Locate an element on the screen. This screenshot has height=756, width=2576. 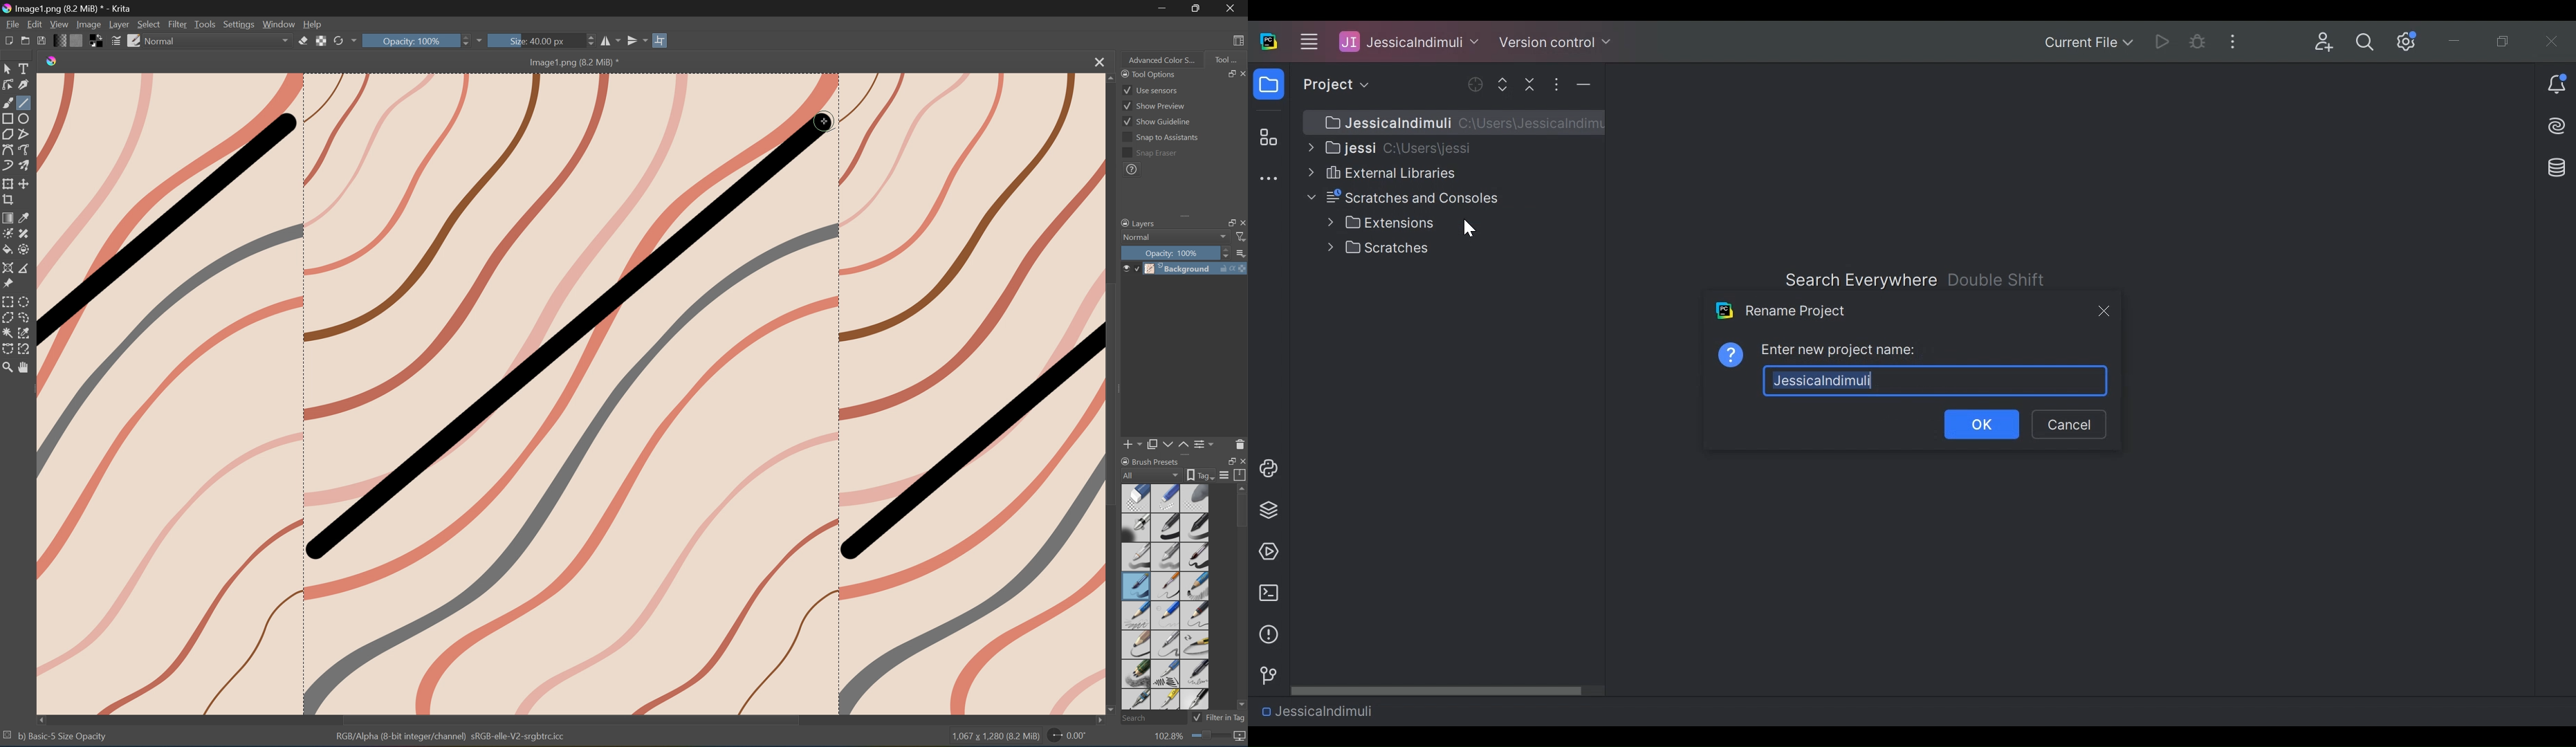
No selection is located at coordinates (8, 737).